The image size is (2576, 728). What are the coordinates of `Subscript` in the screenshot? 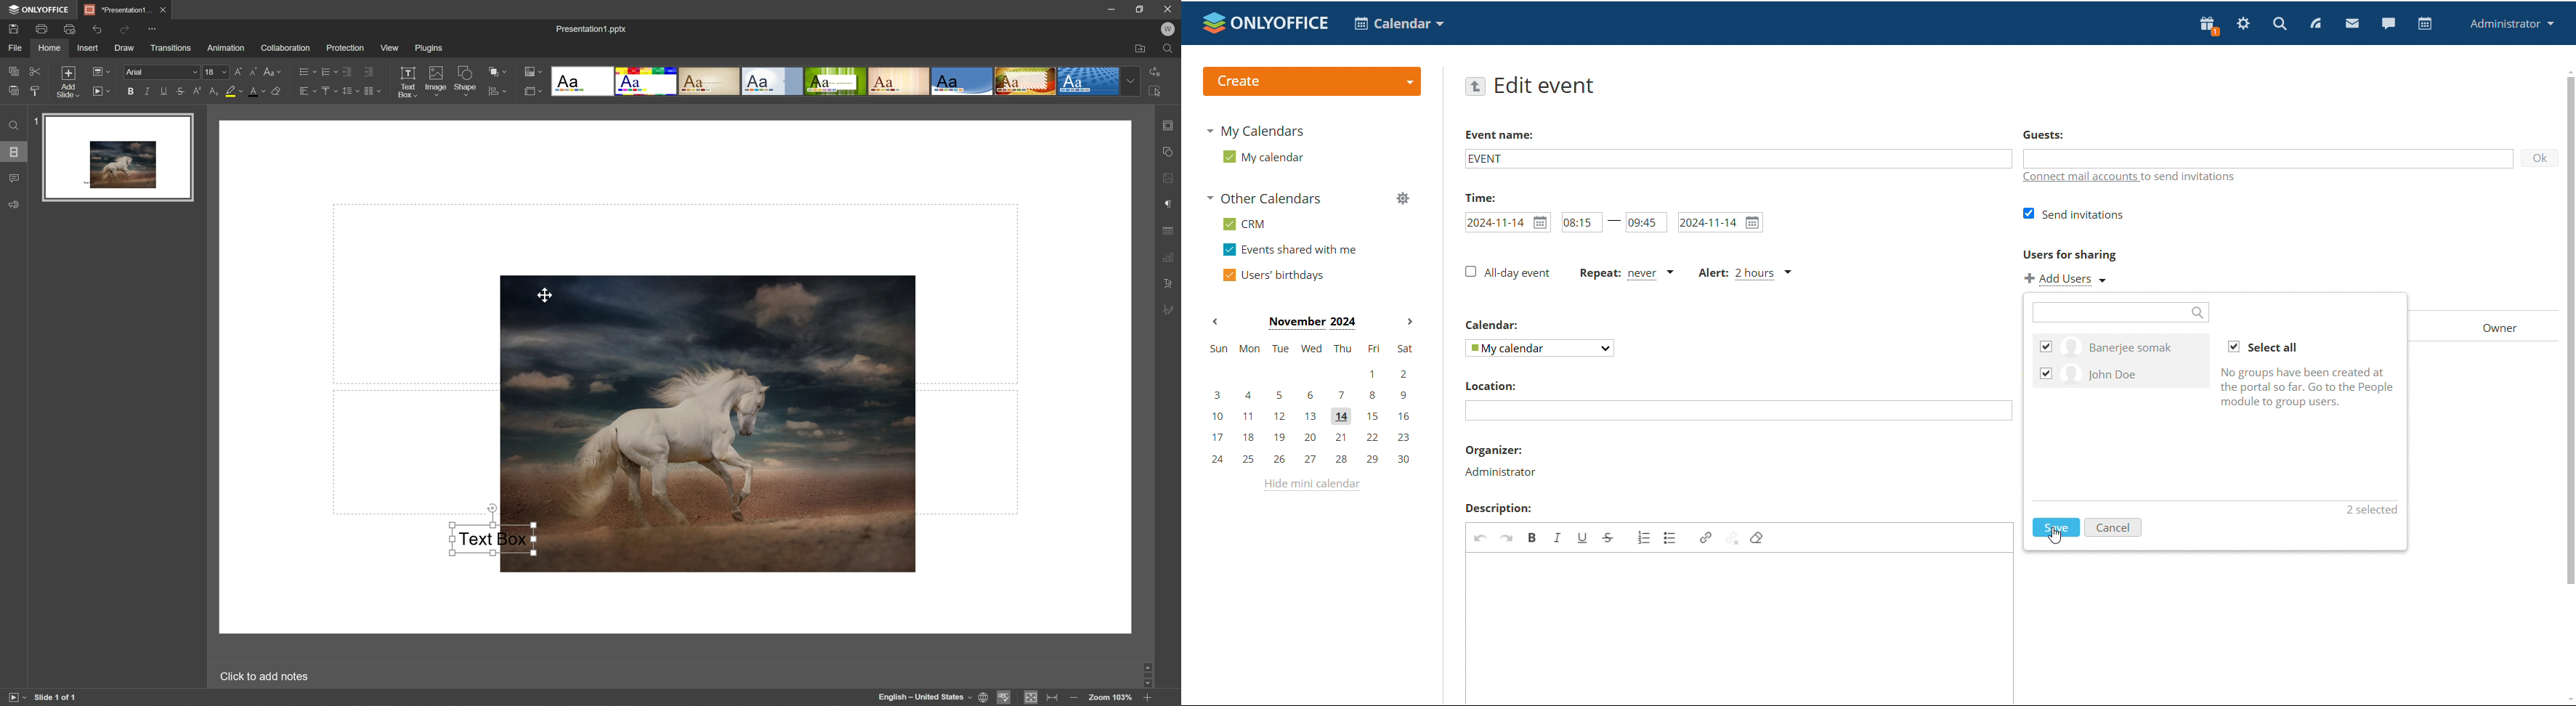 It's located at (199, 92).